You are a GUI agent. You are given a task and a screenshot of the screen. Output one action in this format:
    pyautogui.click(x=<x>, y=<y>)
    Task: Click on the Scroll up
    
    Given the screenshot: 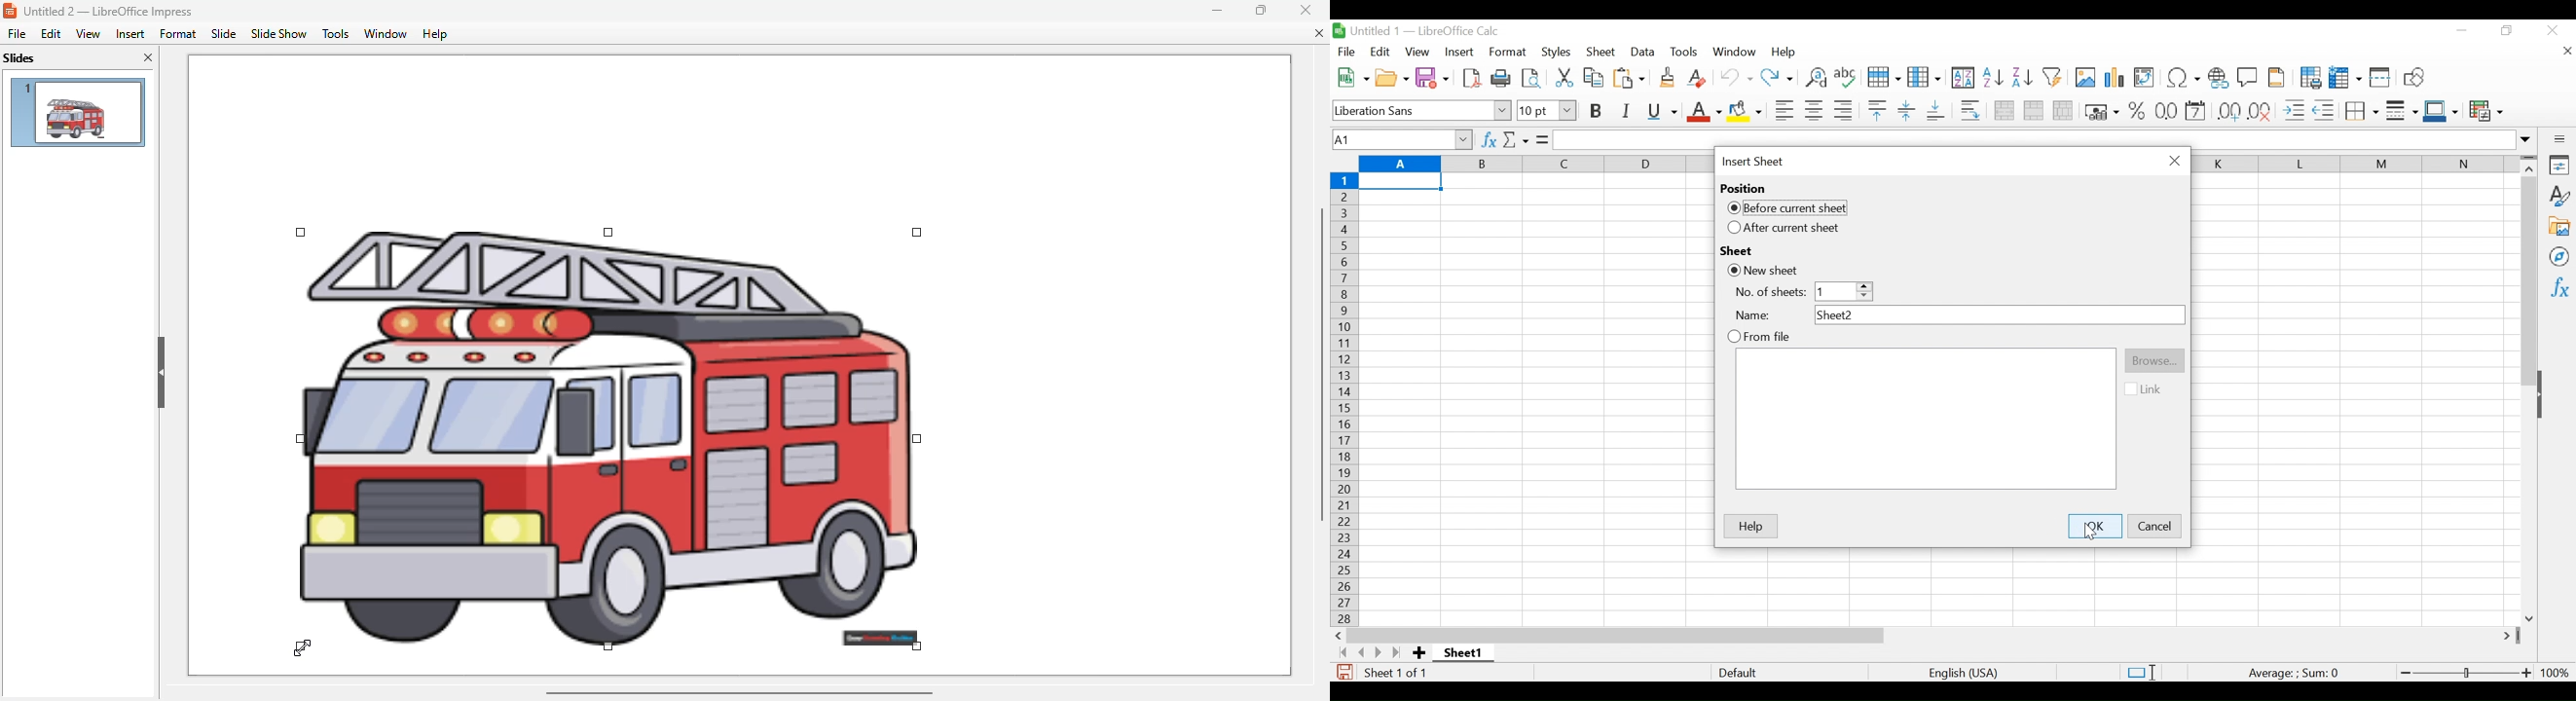 What is the action you would take?
    pyautogui.click(x=2529, y=171)
    